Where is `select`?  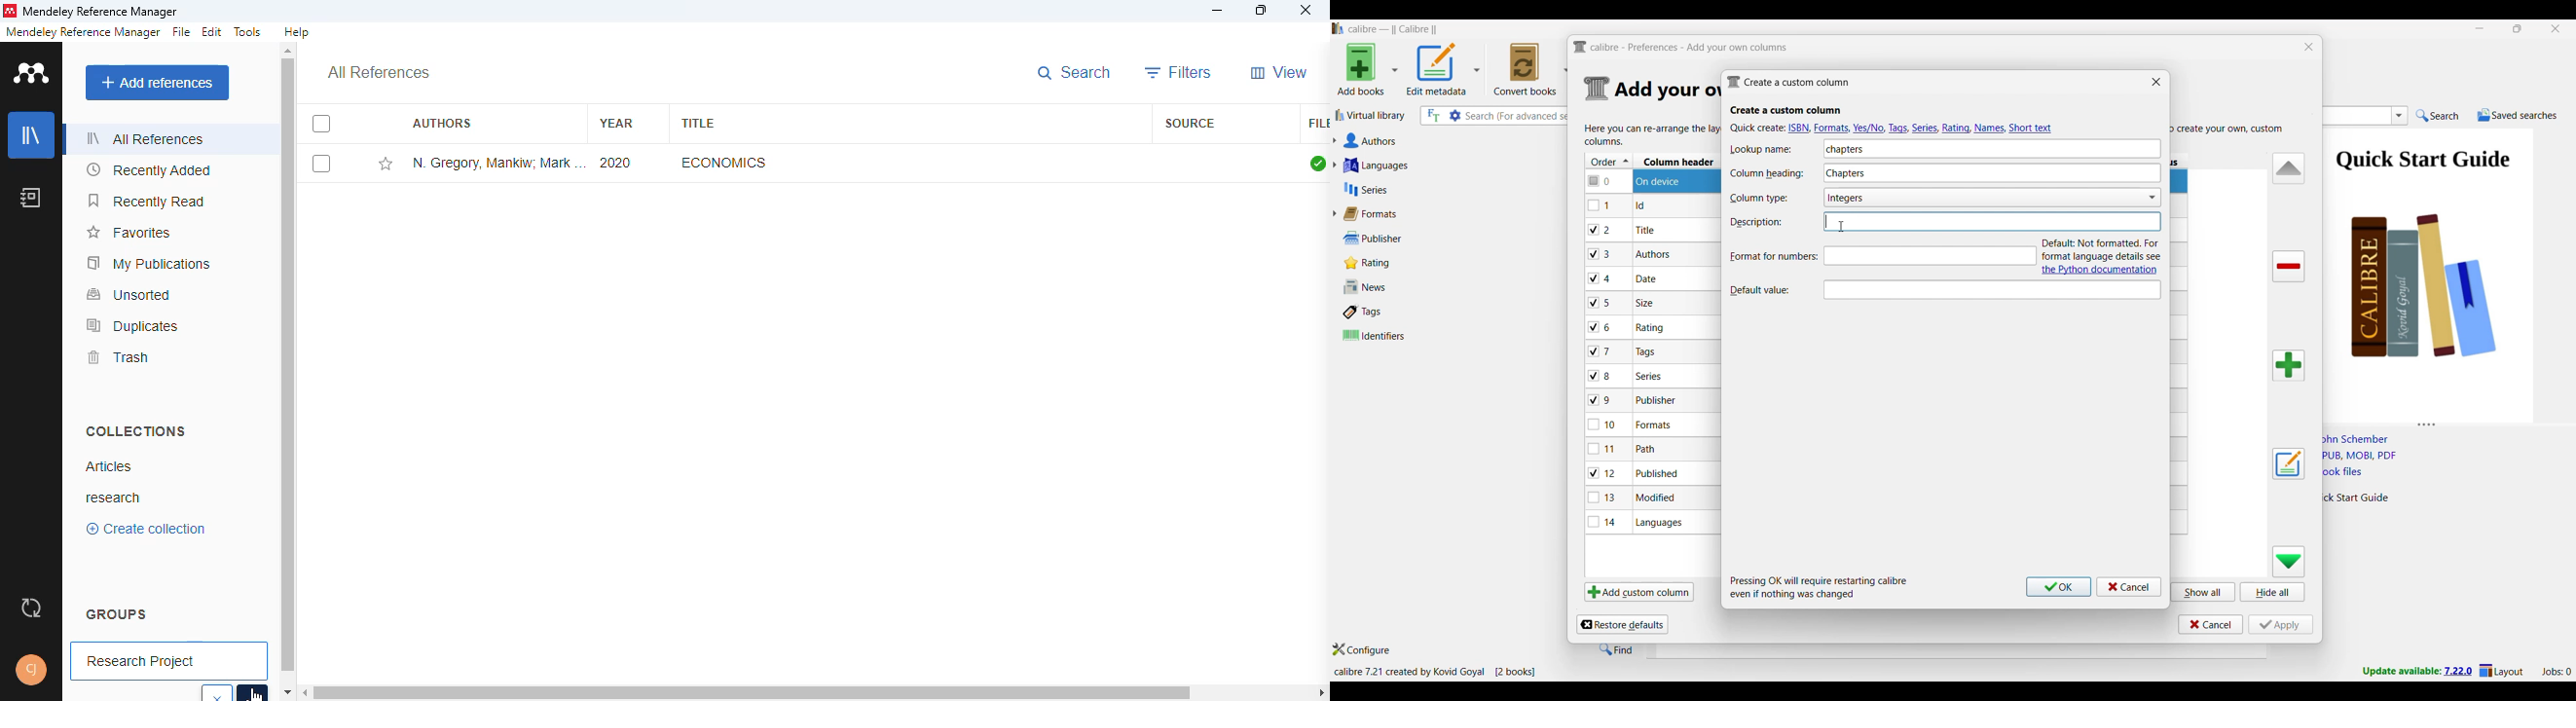
select is located at coordinates (321, 165).